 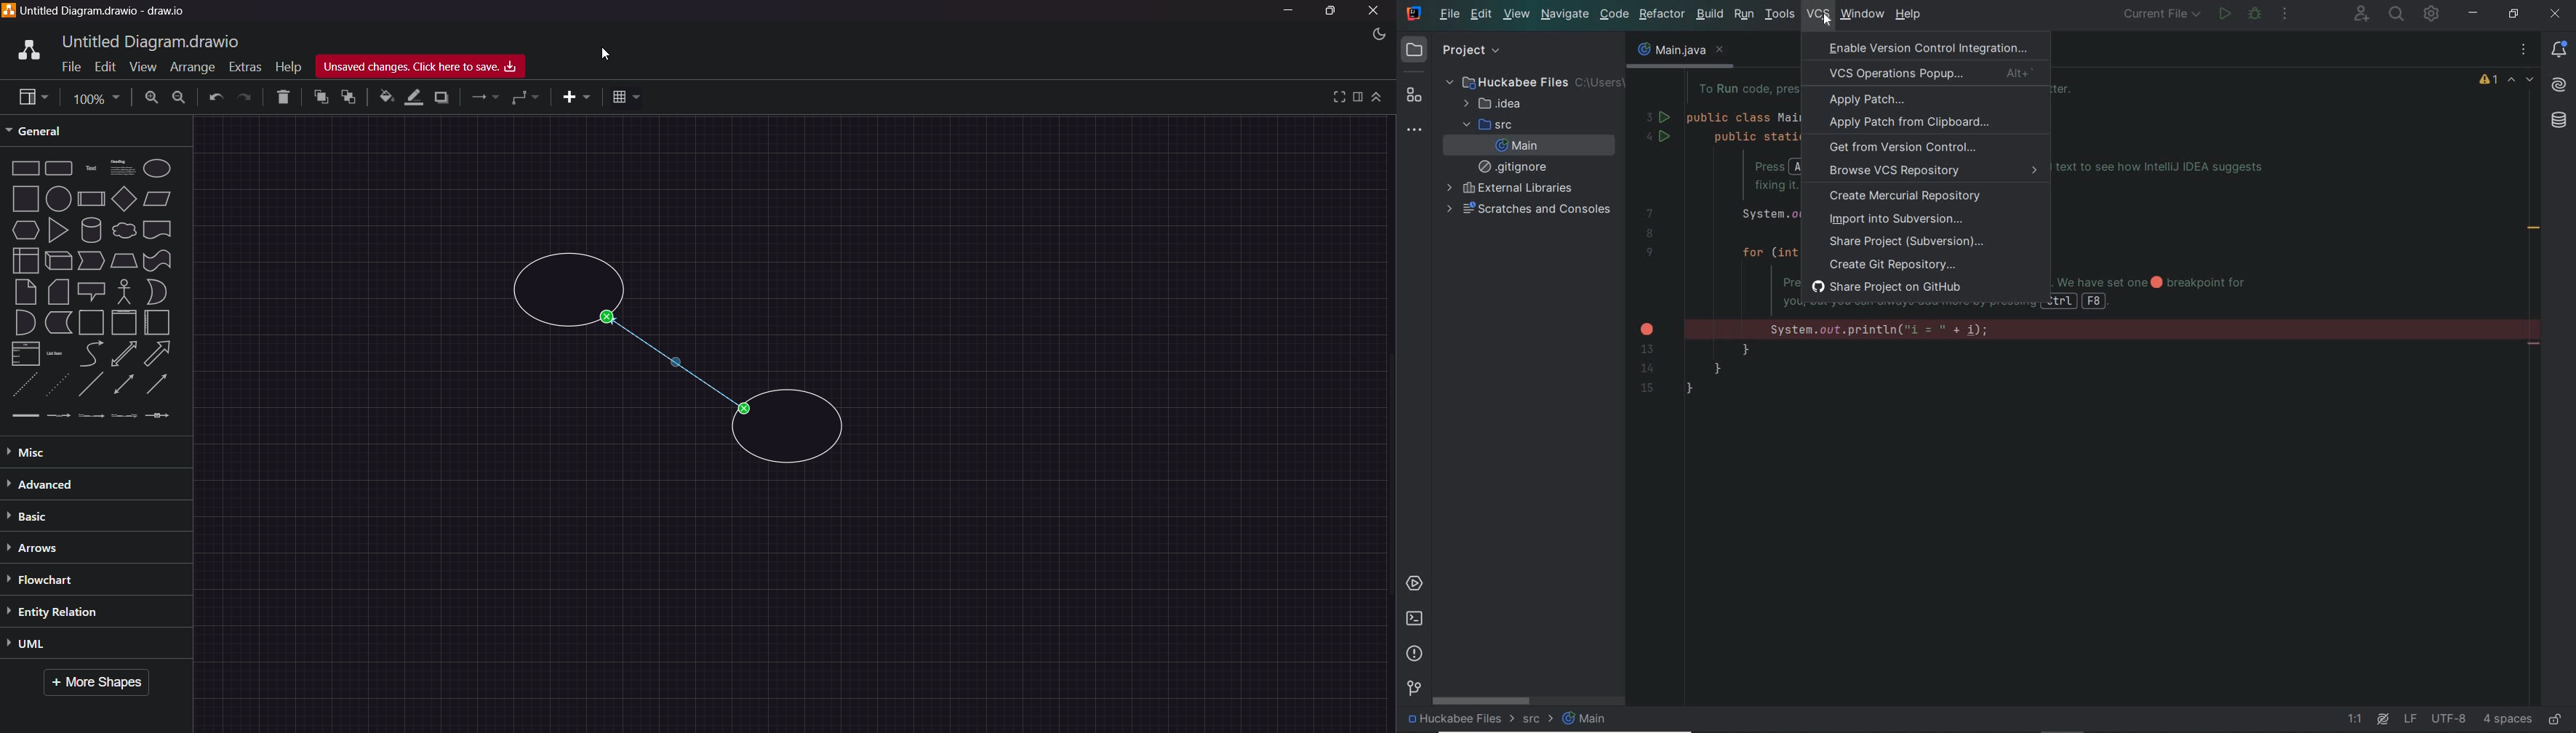 I want to click on Edit, so click(x=102, y=65).